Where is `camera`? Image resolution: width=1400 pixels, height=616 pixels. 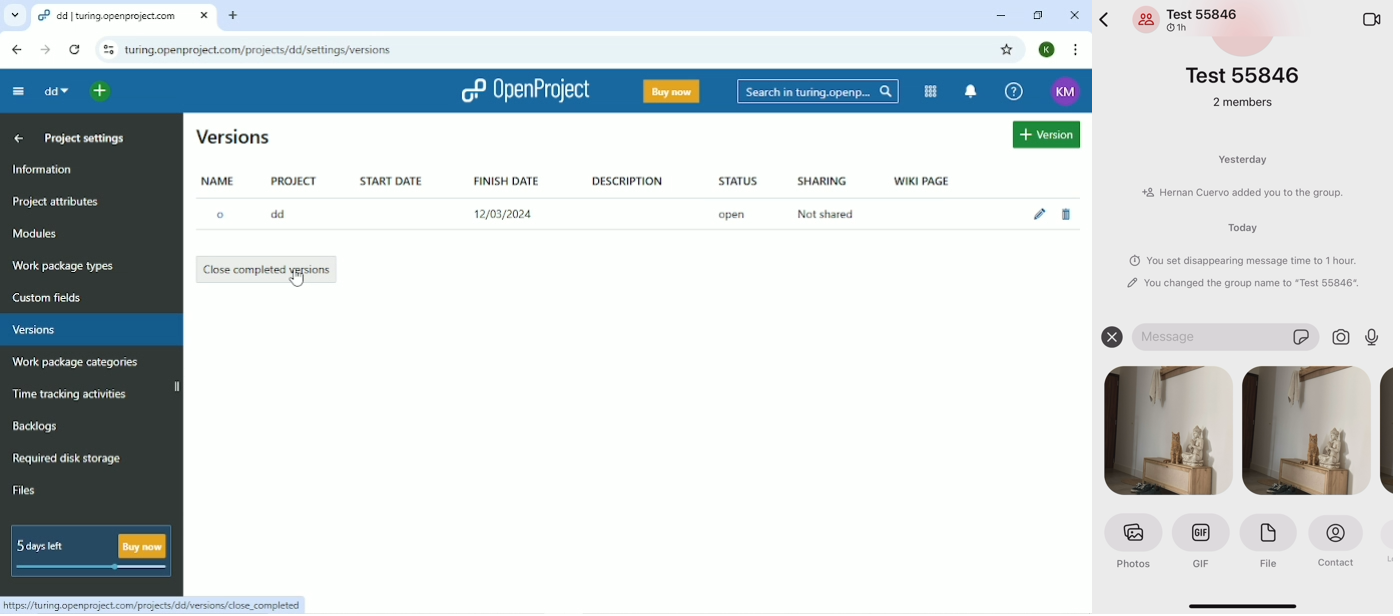
camera is located at coordinates (1340, 338).